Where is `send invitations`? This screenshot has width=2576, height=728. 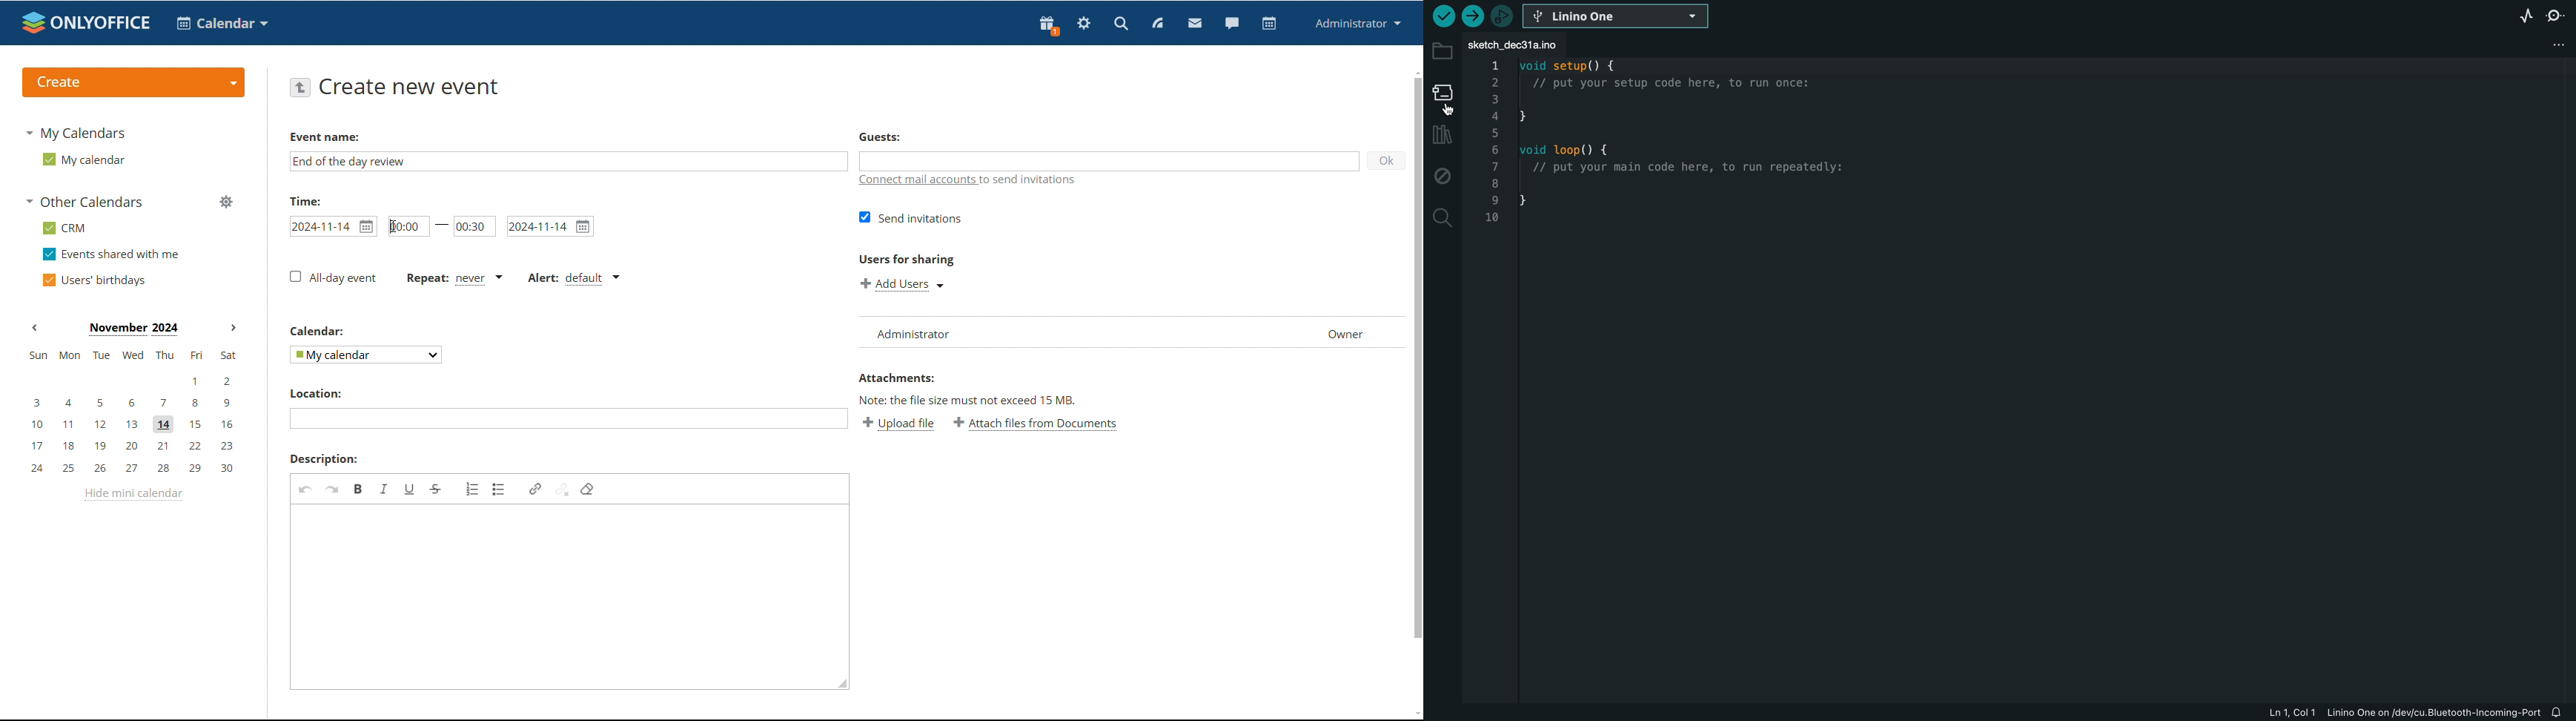
send invitations is located at coordinates (911, 217).